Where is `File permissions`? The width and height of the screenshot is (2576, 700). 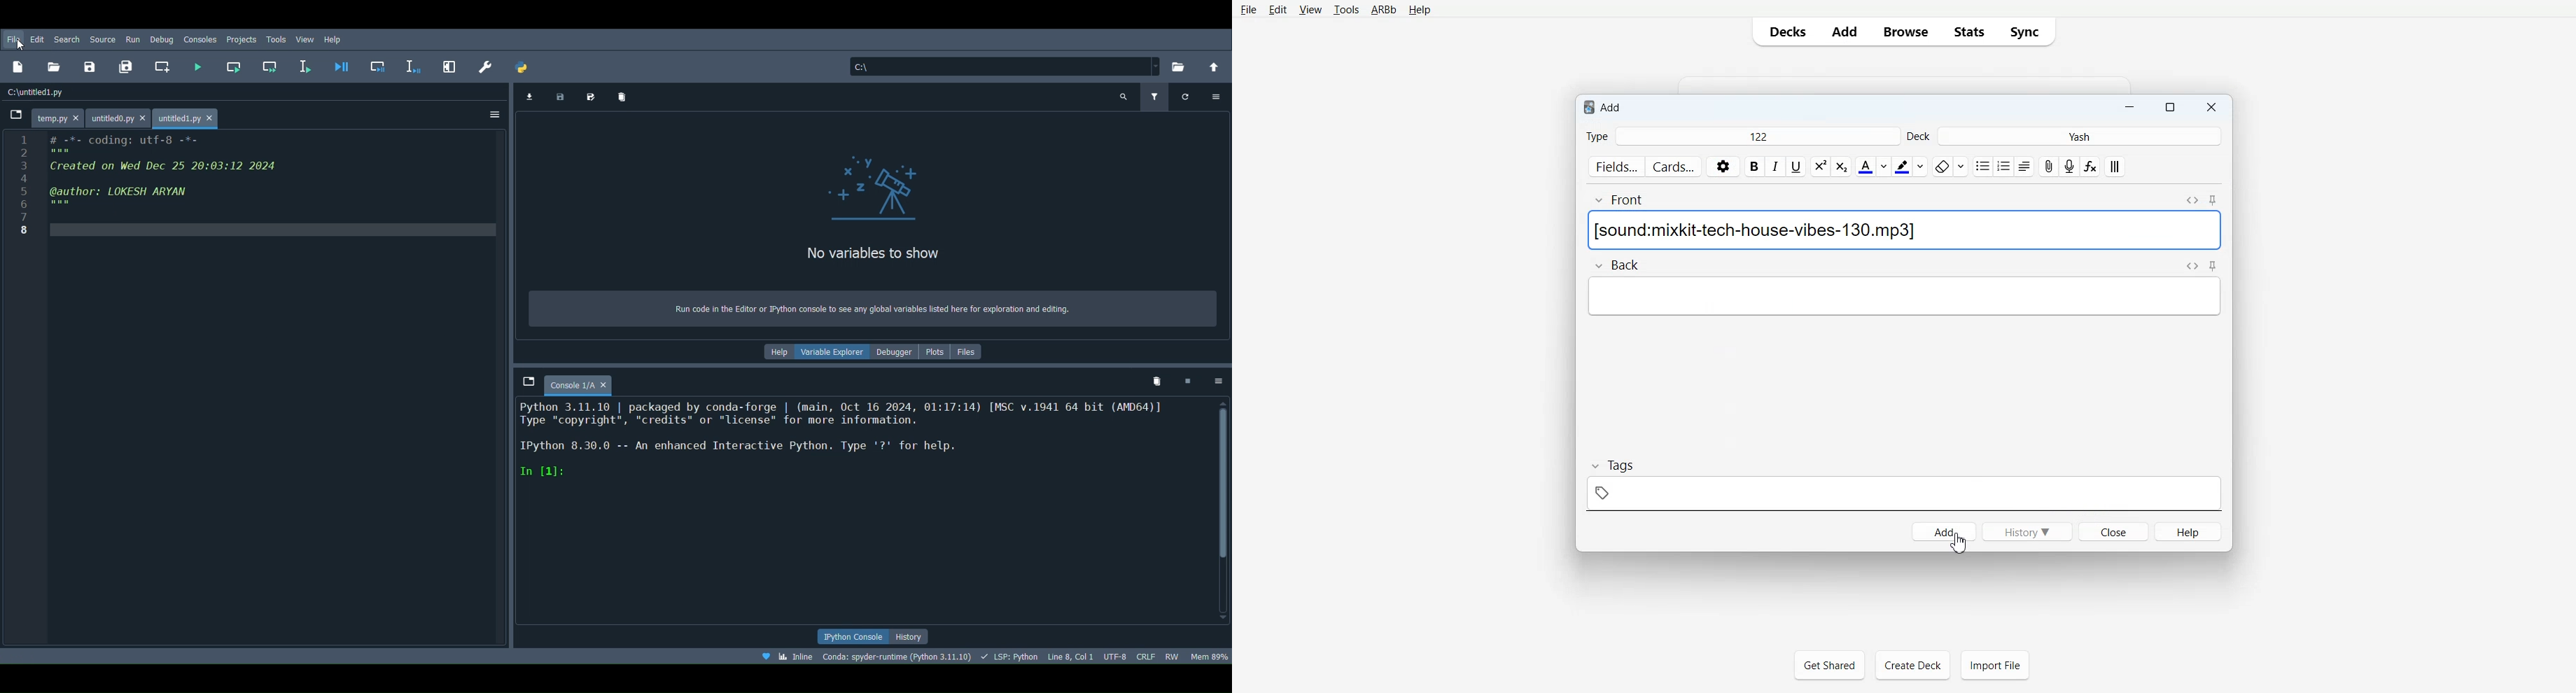
File permissions is located at coordinates (1173, 654).